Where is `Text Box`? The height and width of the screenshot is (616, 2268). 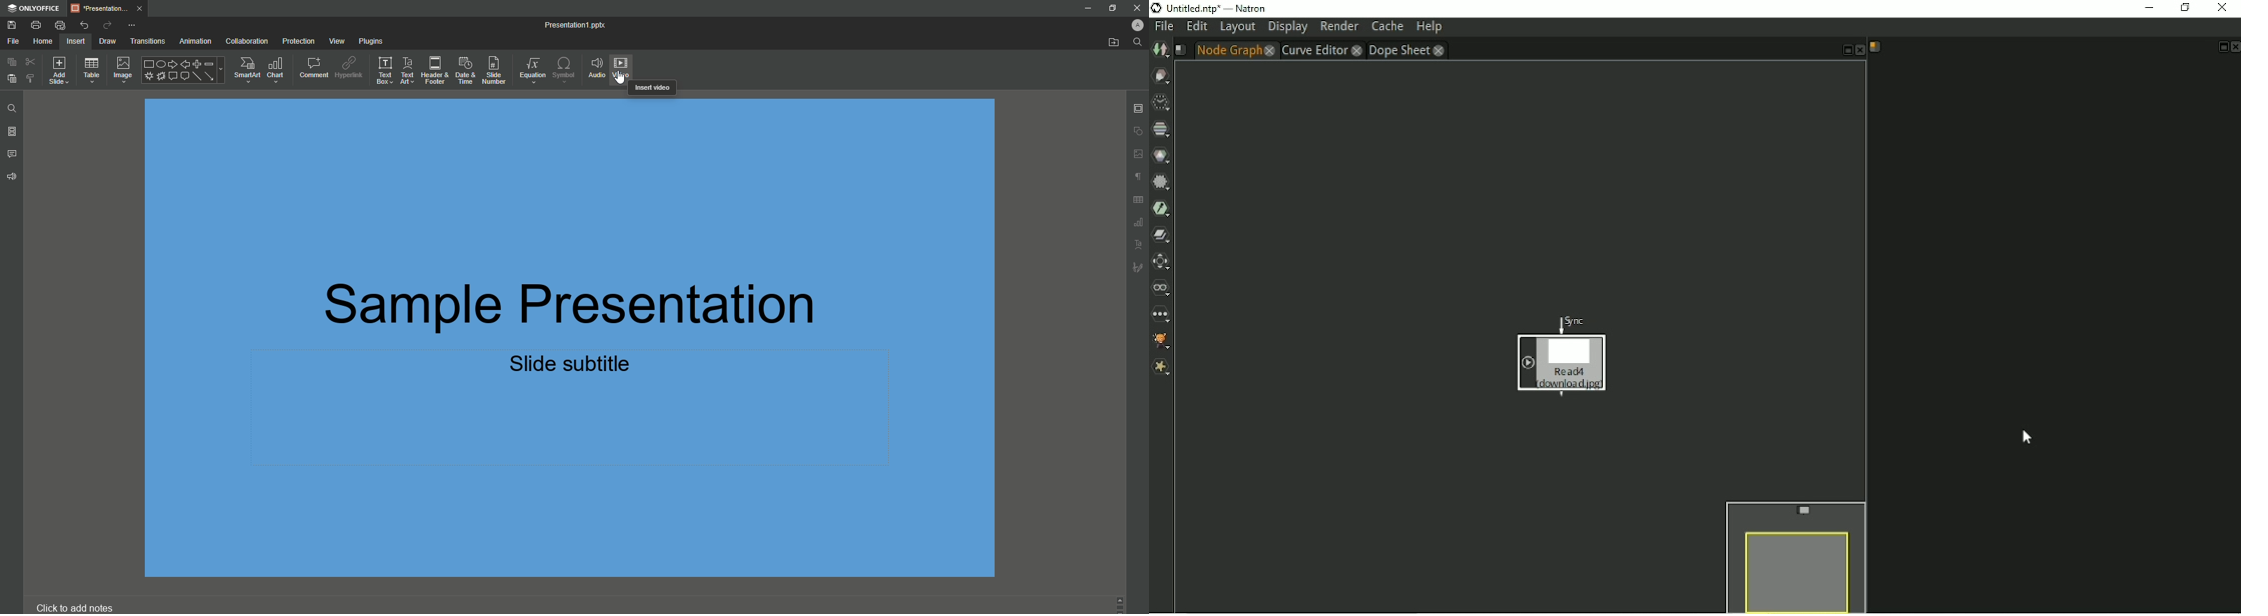 Text Box is located at coordinates (382, 71).